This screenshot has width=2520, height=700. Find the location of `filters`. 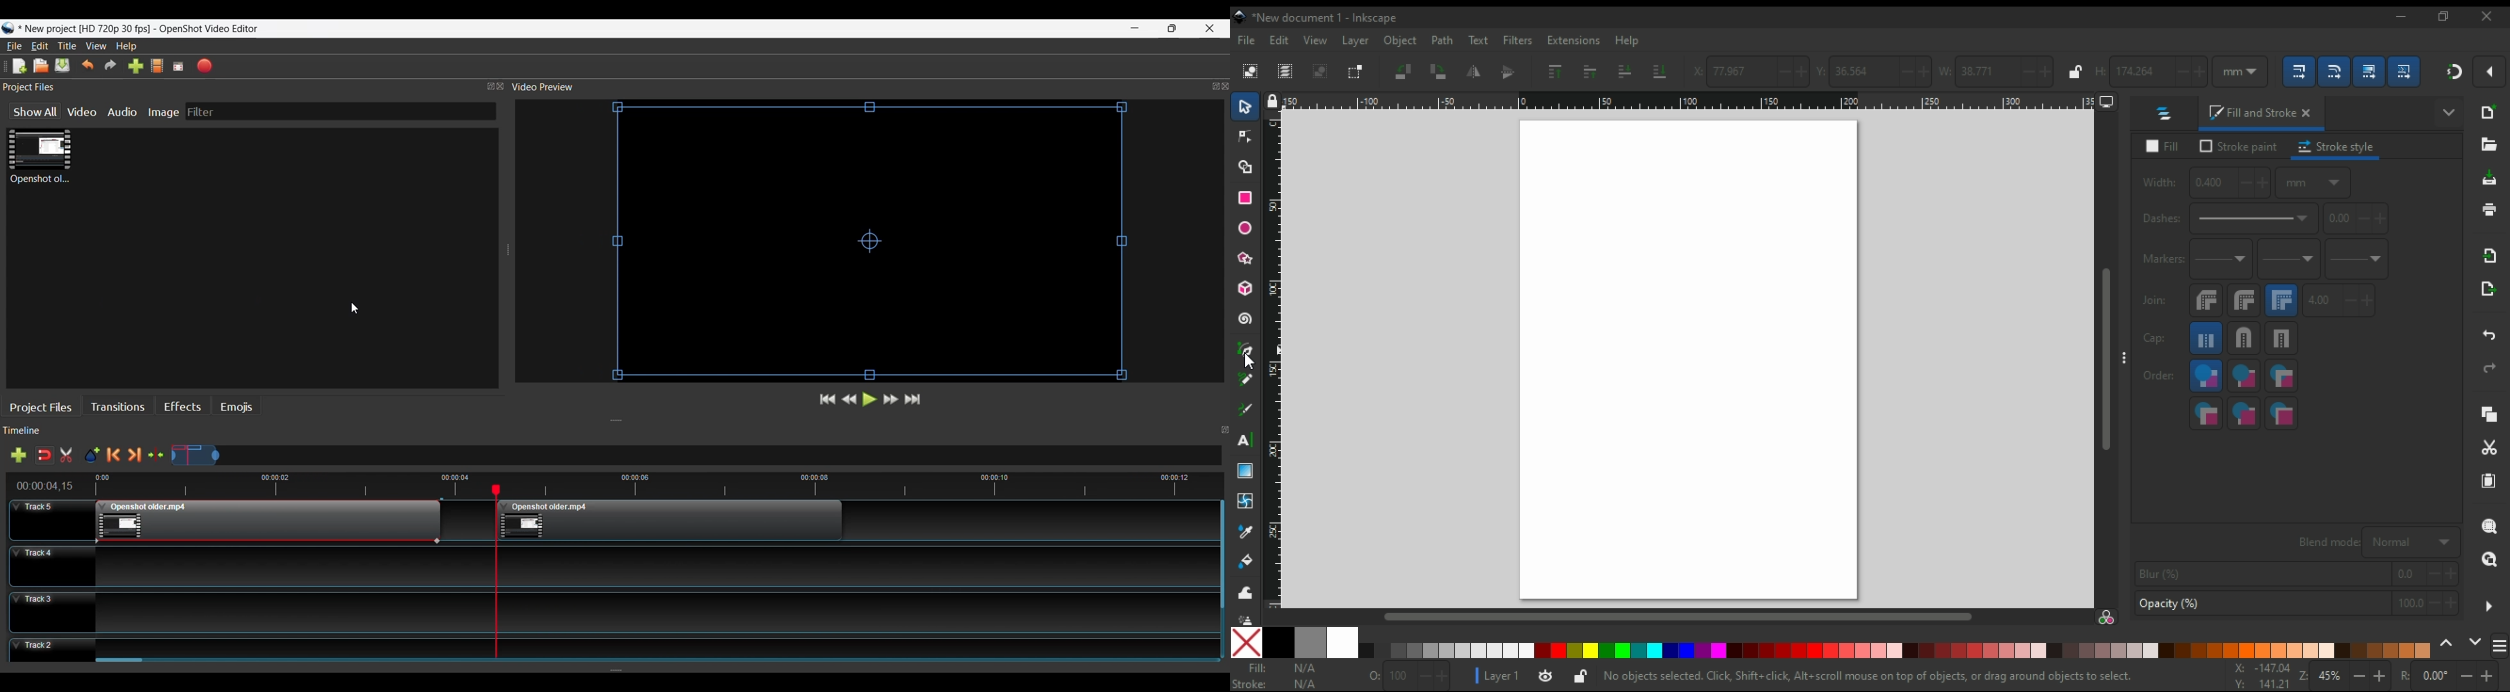

filters is located at coordinates (1518, 40).